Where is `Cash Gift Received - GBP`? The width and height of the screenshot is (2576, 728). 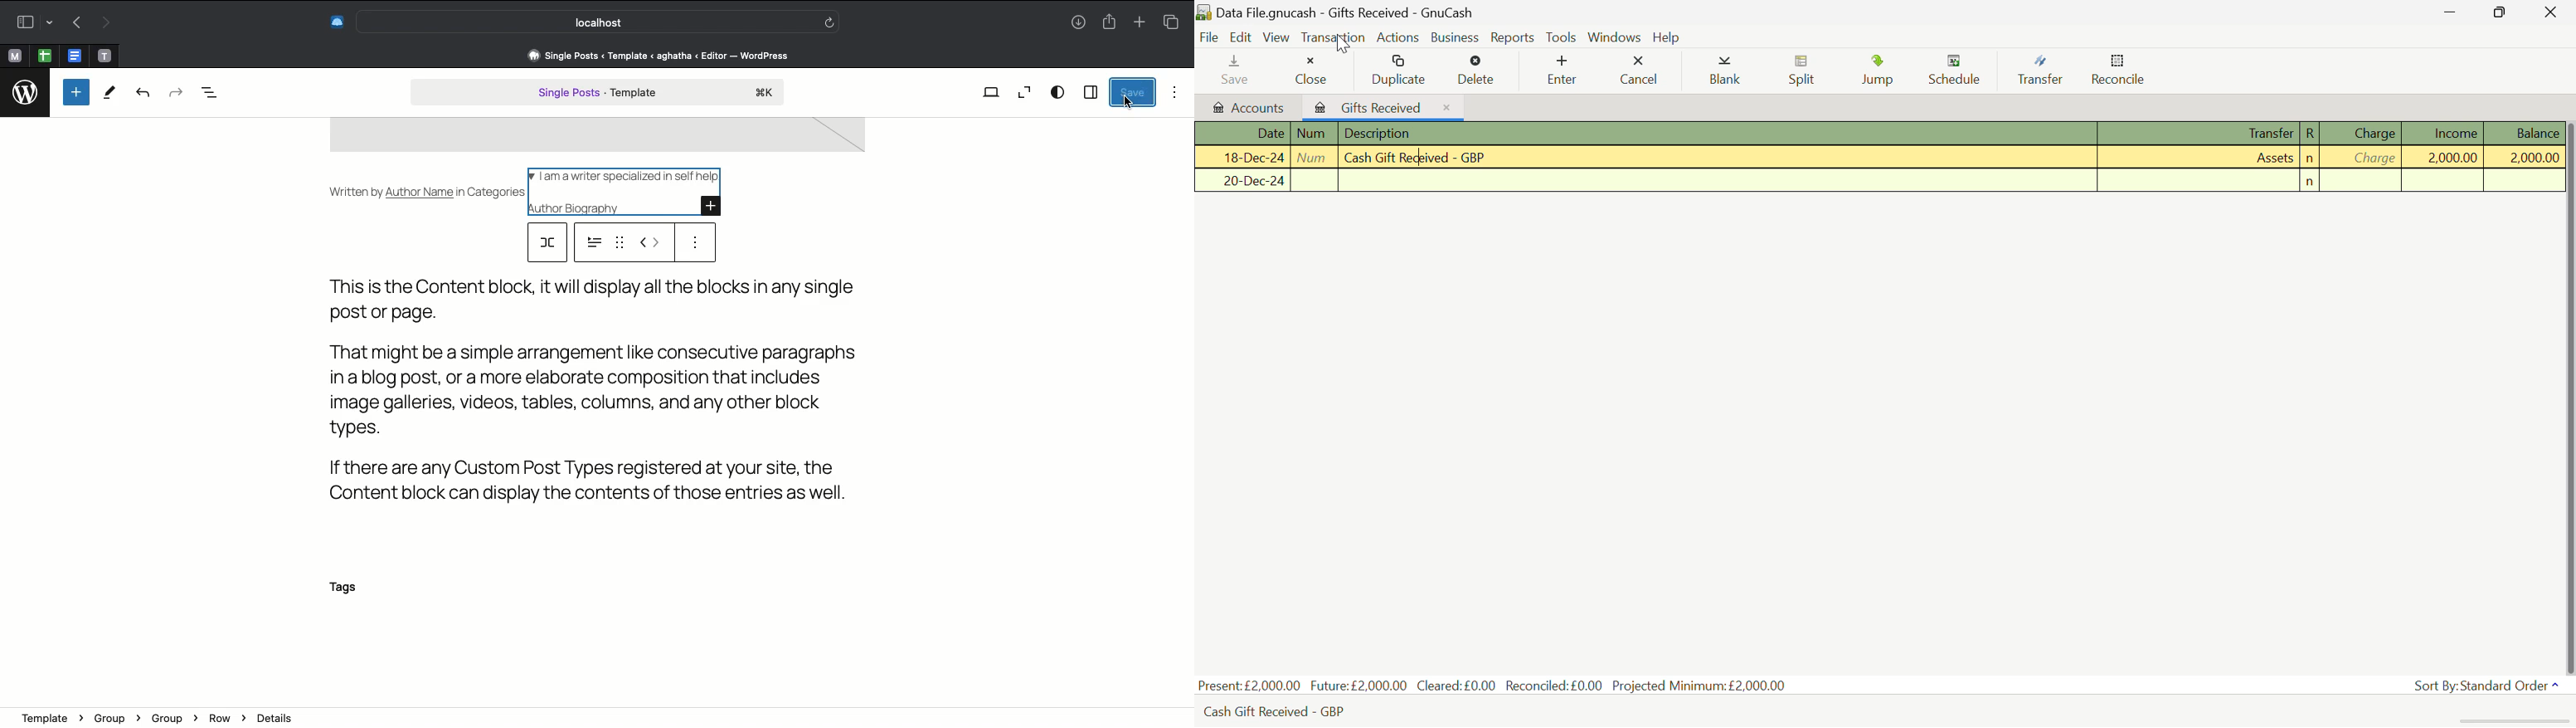
Cash Gift Received - GBP is located at coordinates (1285, 712).